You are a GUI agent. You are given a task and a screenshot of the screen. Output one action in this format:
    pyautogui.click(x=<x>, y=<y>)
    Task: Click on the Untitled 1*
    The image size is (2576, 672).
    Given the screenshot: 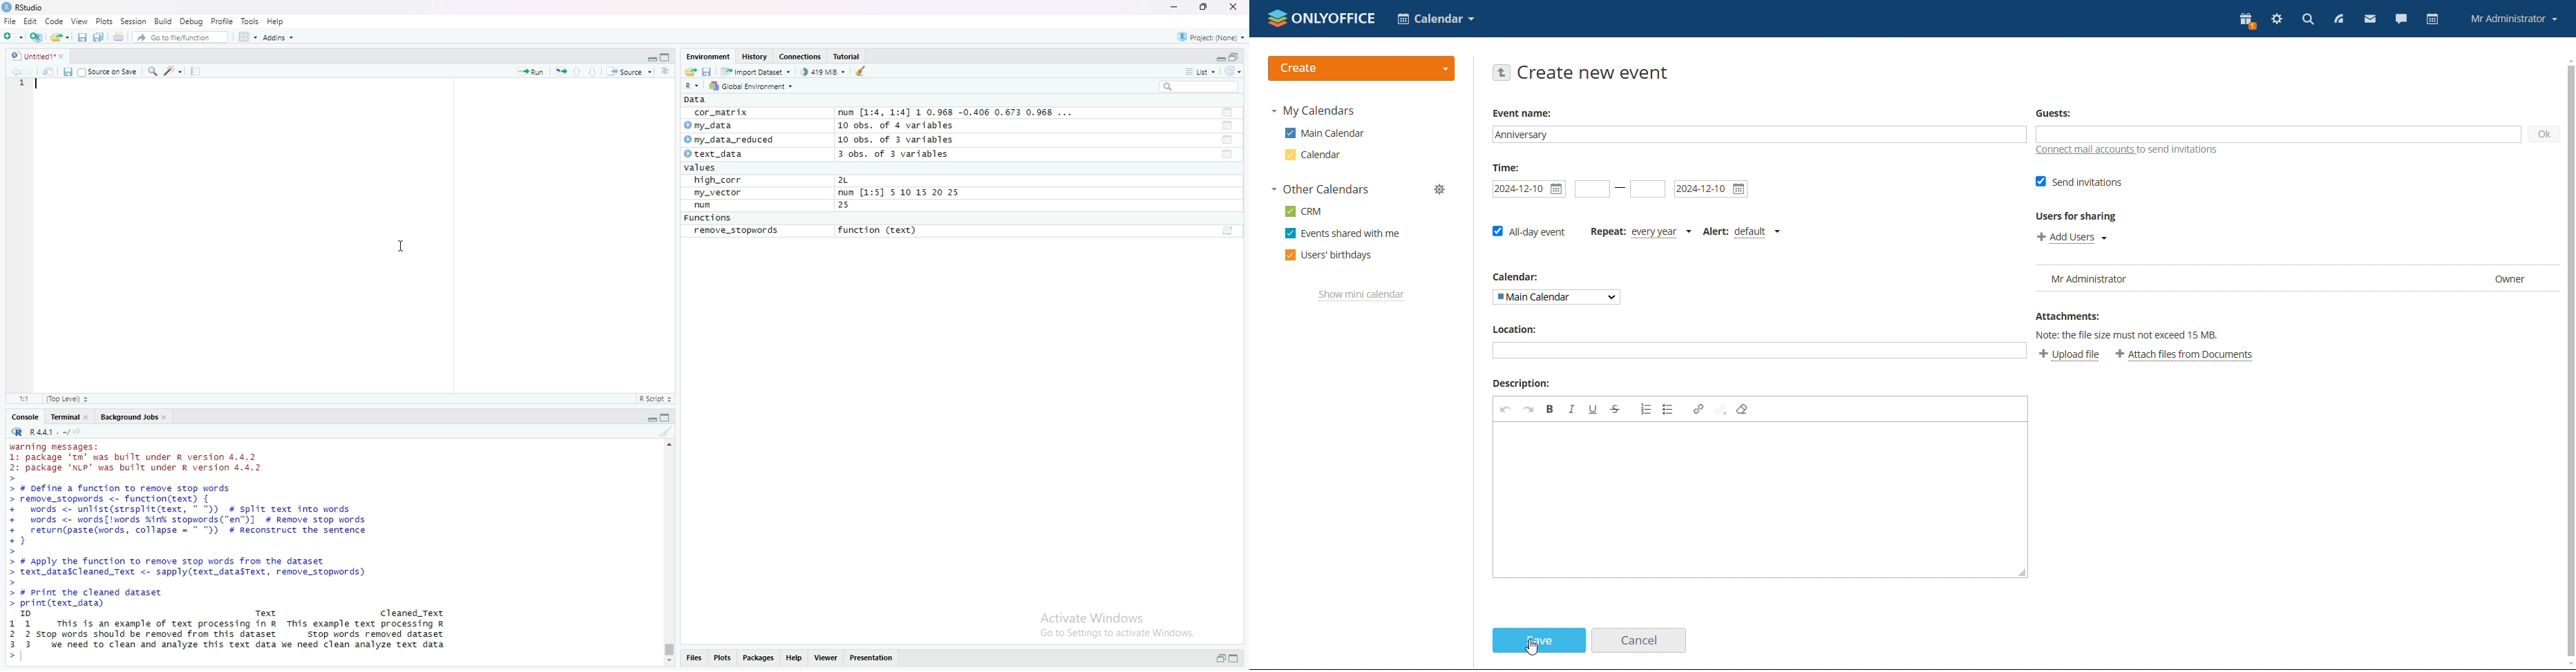 What is the action you would take?
    pyautogui.click(x=39, y=57)
    